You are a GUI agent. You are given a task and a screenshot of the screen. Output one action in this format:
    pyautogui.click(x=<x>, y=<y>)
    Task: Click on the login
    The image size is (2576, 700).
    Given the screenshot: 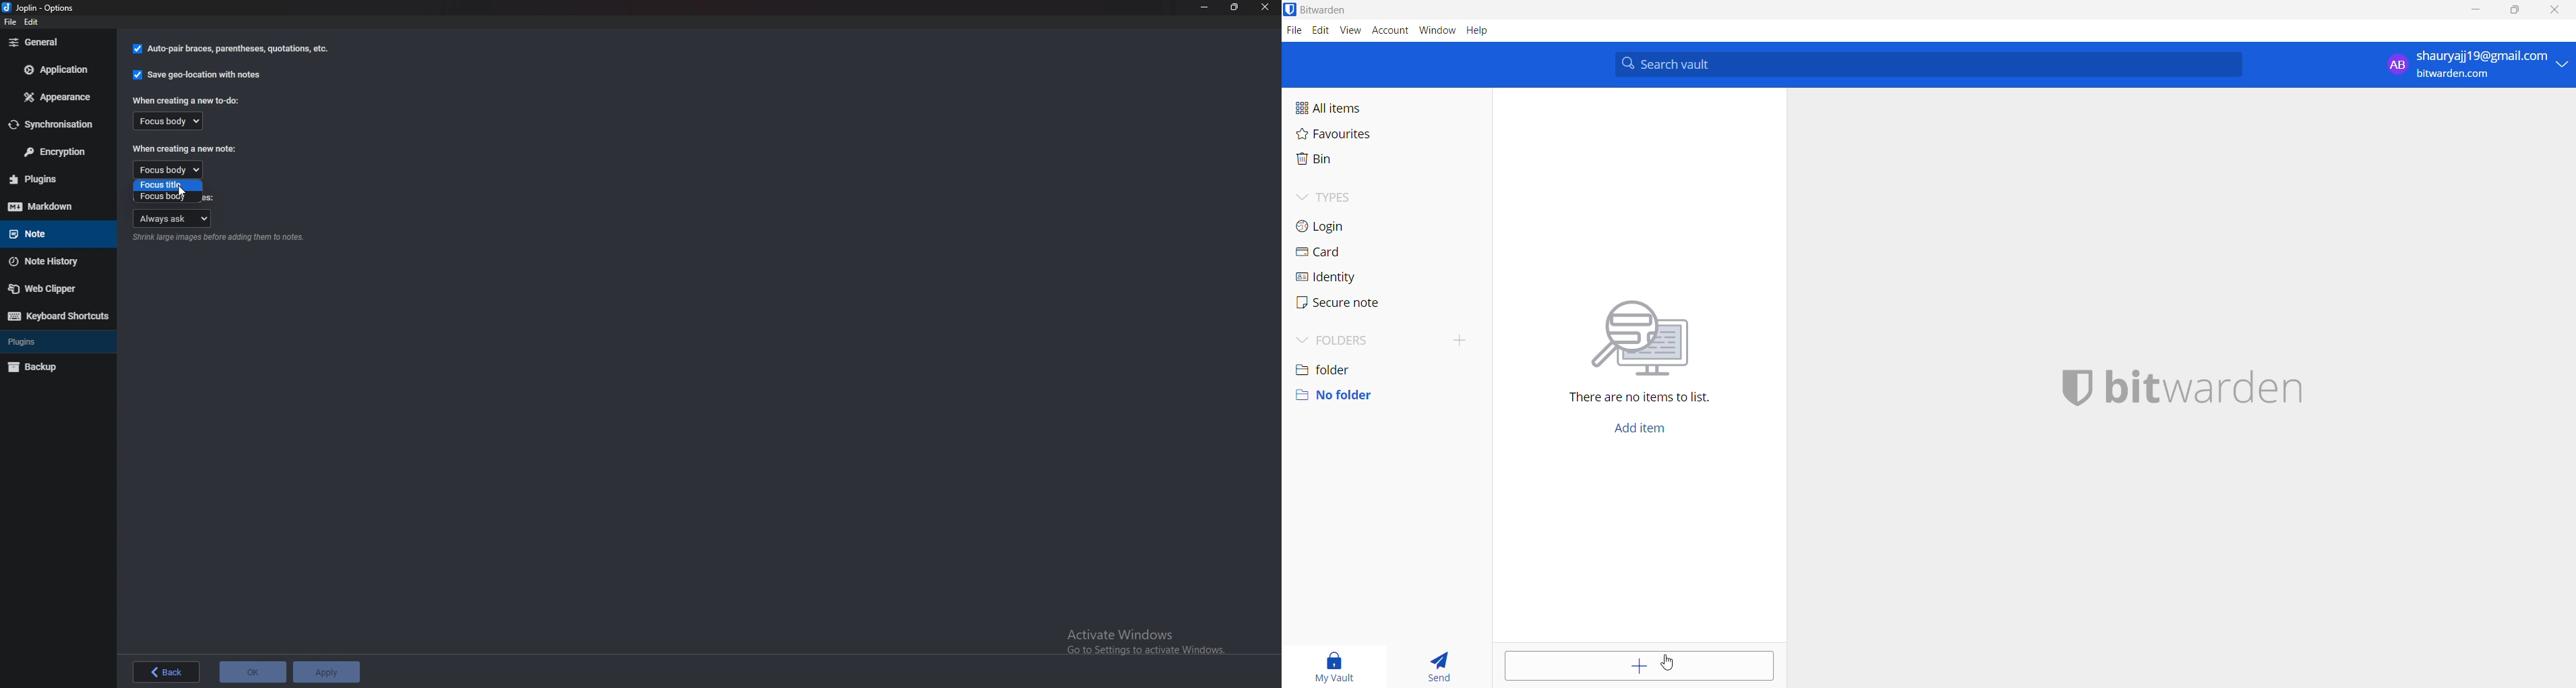 What is the action you would take?
    pyautogui.click(x=1352, y=227)
    